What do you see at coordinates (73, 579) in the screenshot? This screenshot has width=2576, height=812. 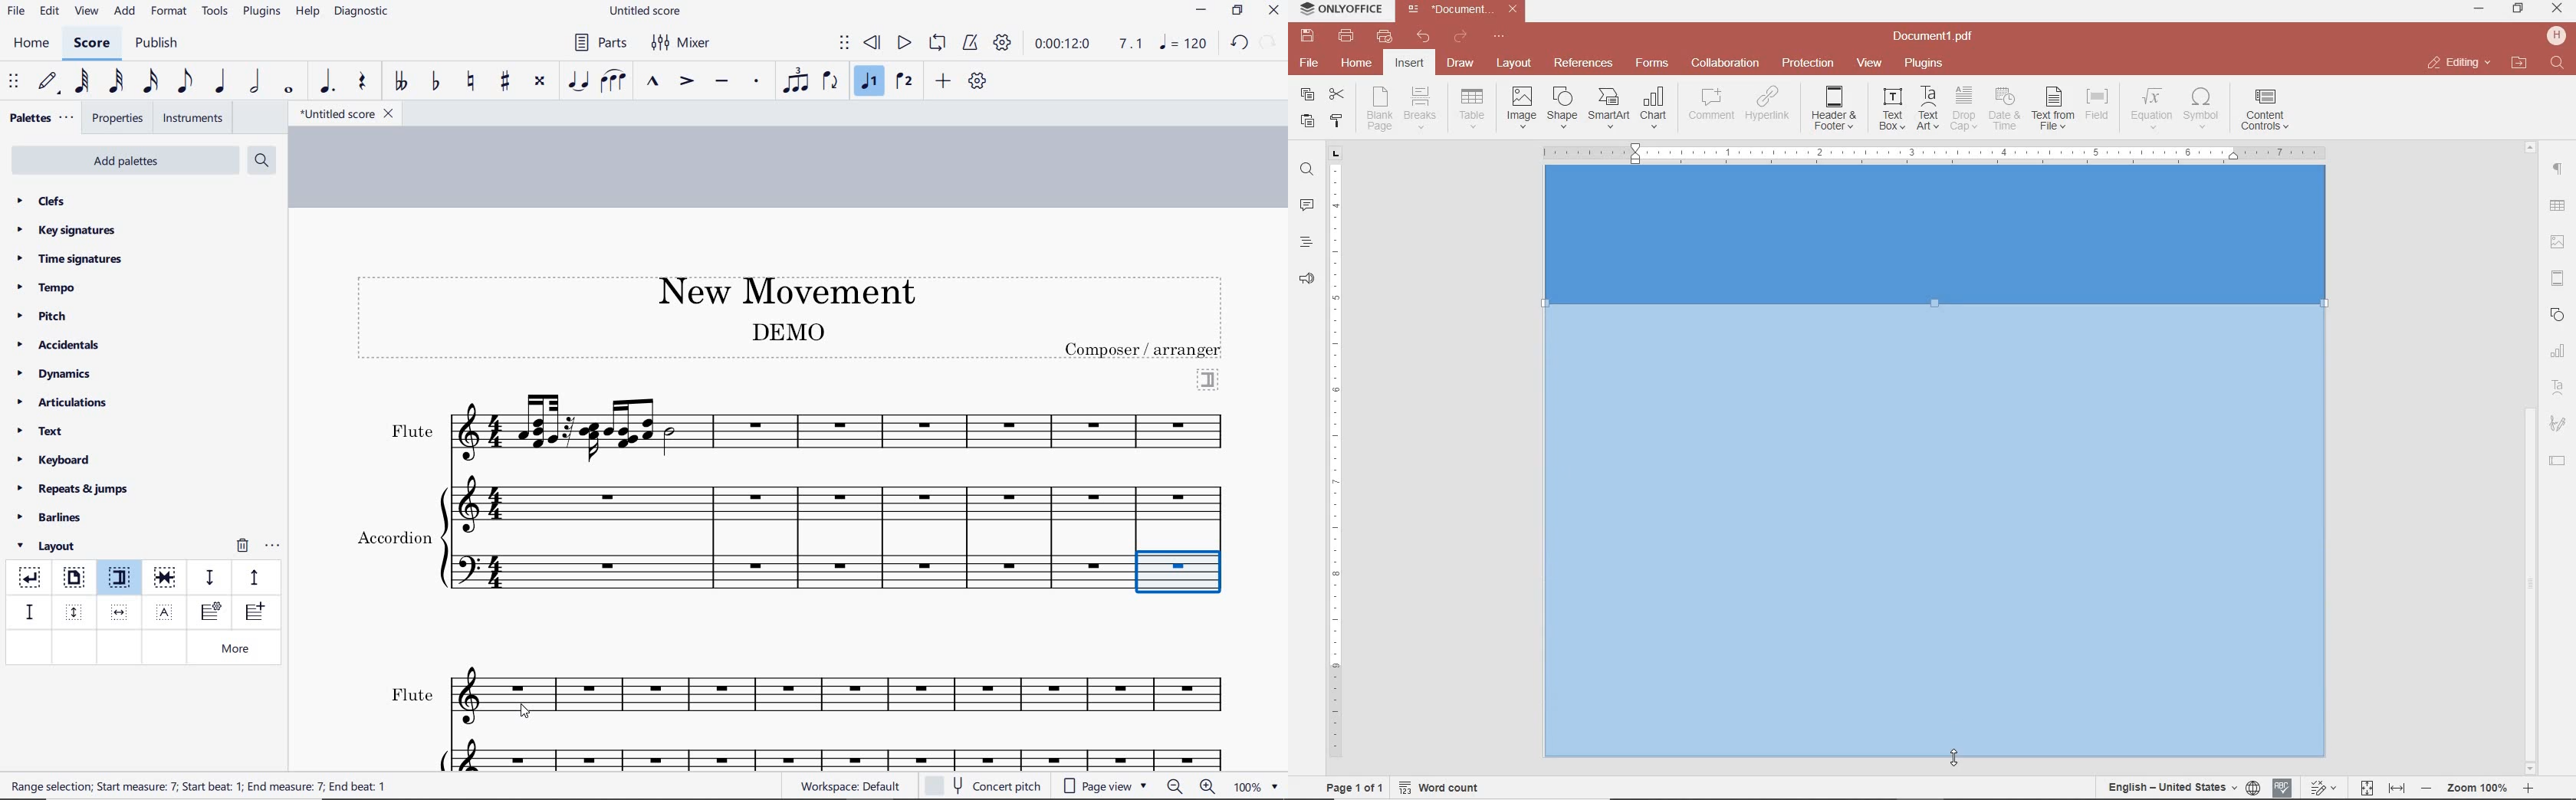 I see `page break` at bounding box center [73, 579].